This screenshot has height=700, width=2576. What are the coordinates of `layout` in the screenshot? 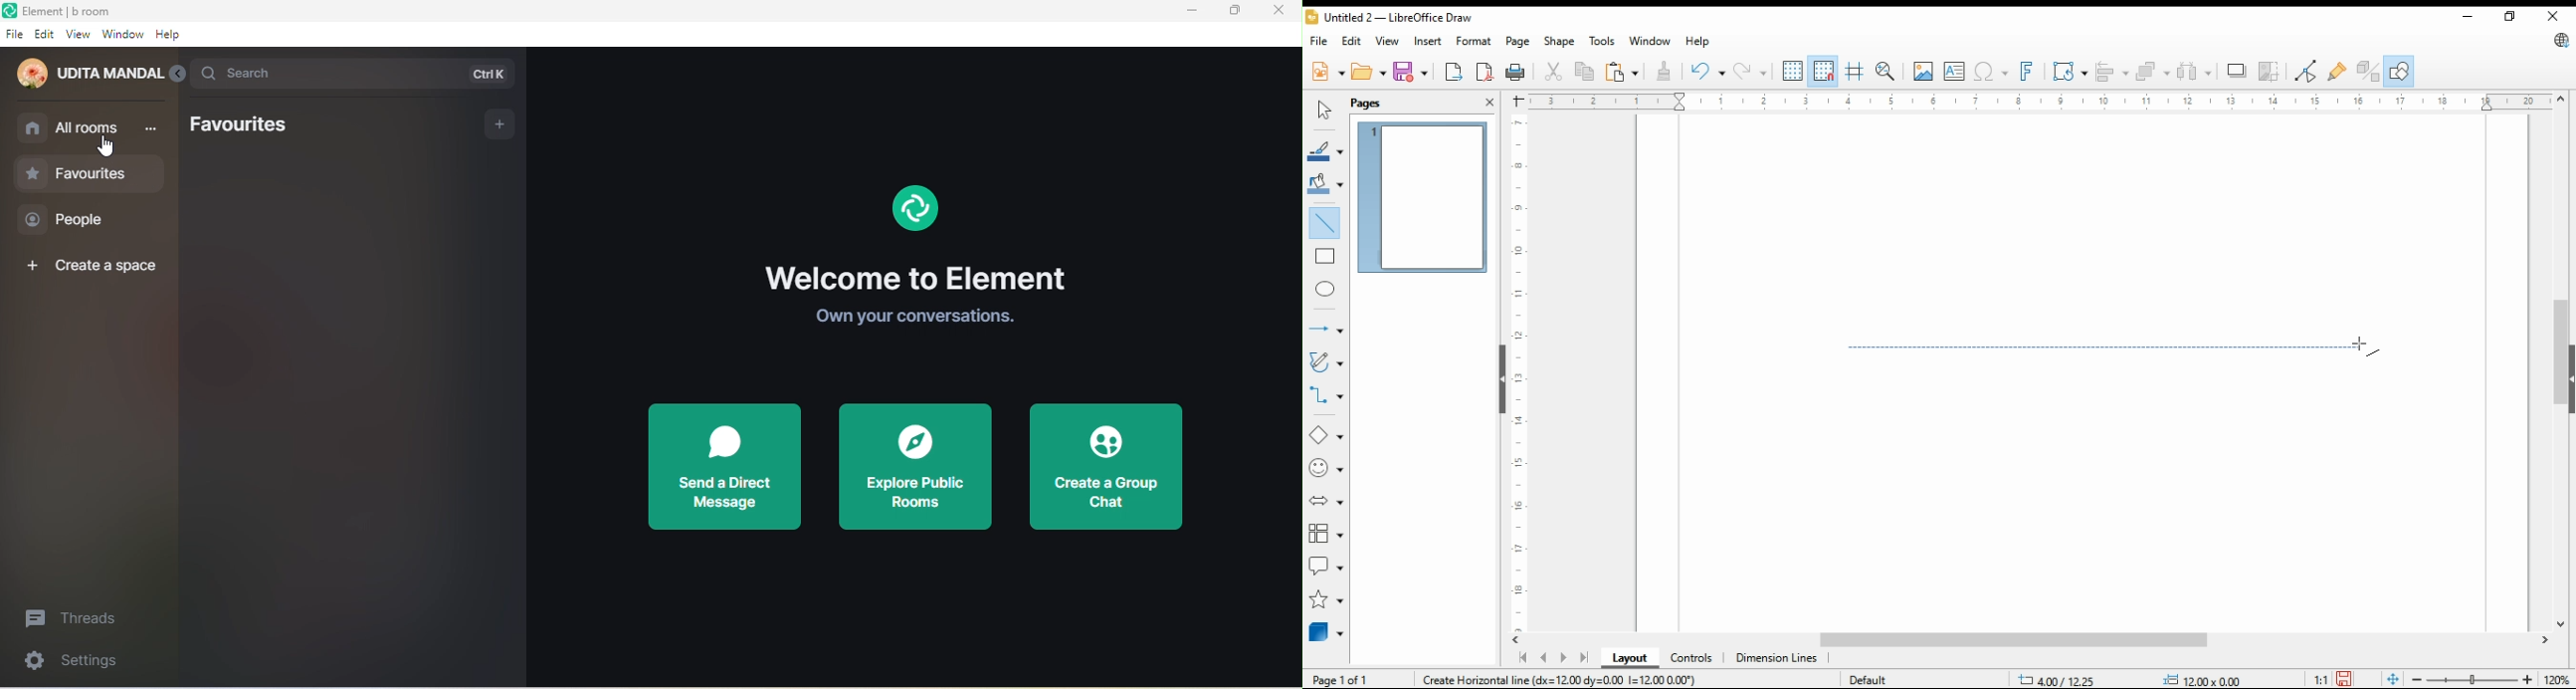 It's located at (1631, 658).